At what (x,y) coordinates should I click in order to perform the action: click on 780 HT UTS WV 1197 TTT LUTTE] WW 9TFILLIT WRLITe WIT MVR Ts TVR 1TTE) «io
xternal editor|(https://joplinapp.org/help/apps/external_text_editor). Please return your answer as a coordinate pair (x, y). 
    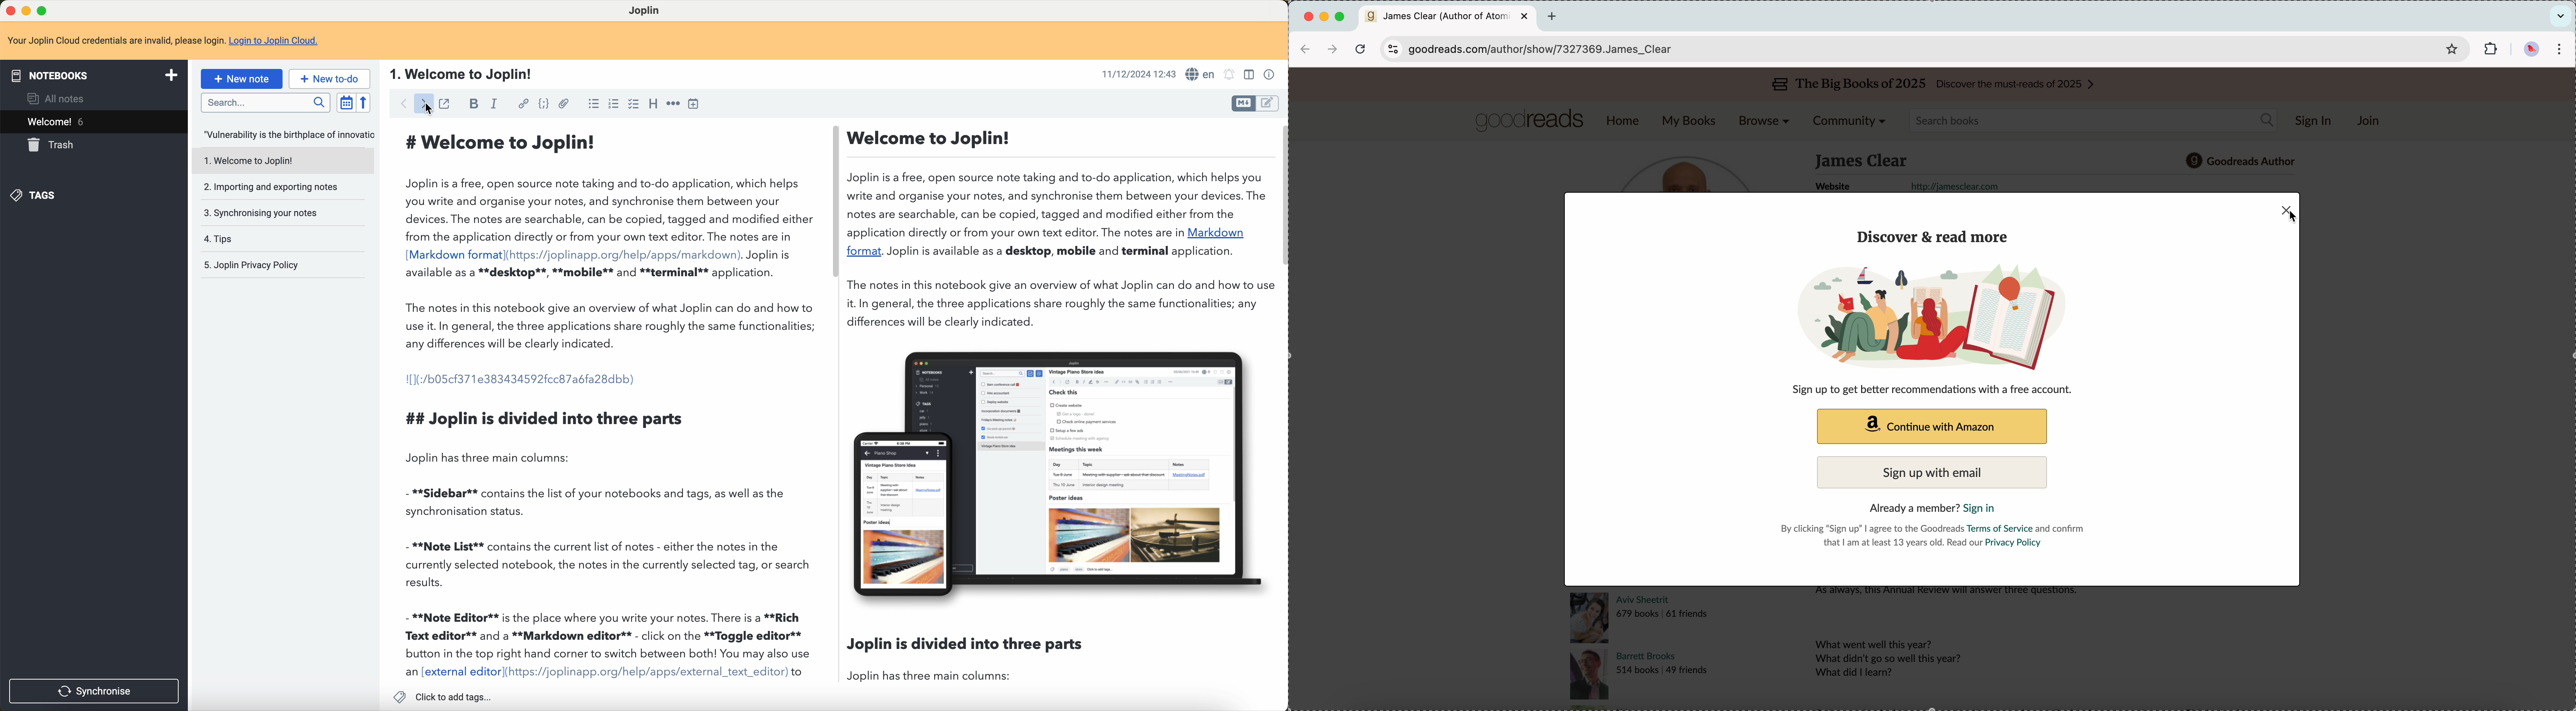
    Looking at the image, I should click on (608, 672).